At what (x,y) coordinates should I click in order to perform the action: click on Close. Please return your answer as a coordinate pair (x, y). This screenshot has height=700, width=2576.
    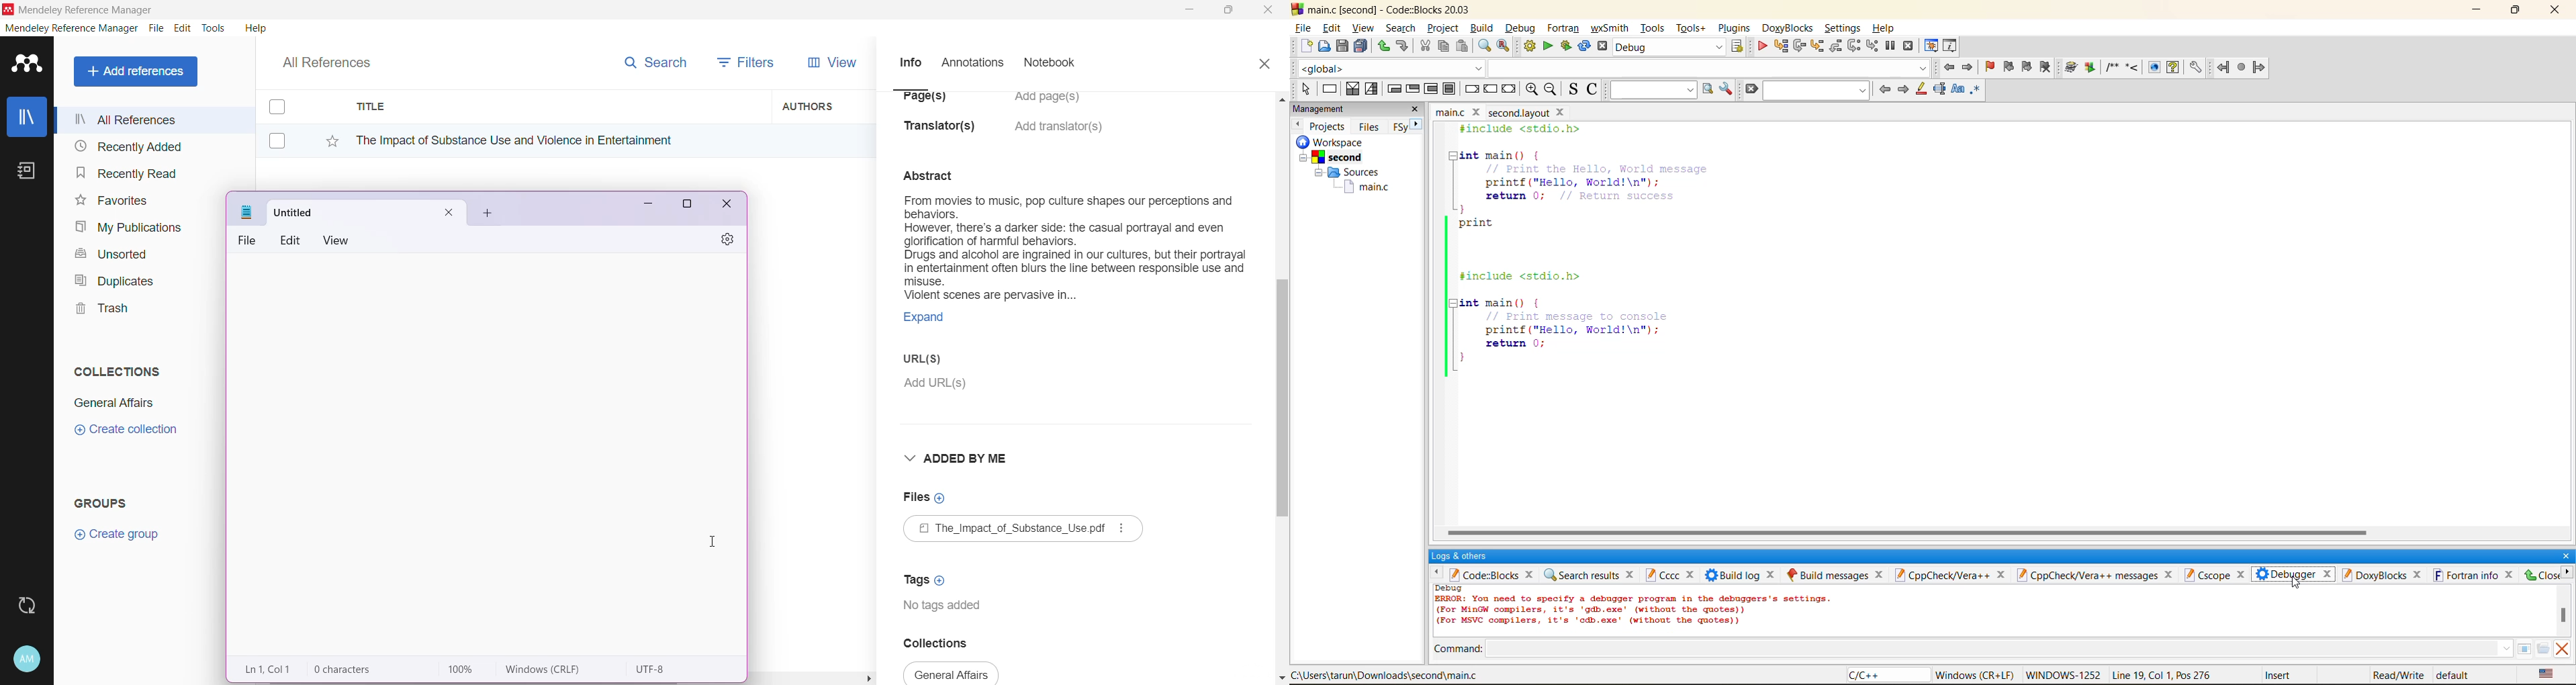
    Looking at the image, I should click on (728, 206).